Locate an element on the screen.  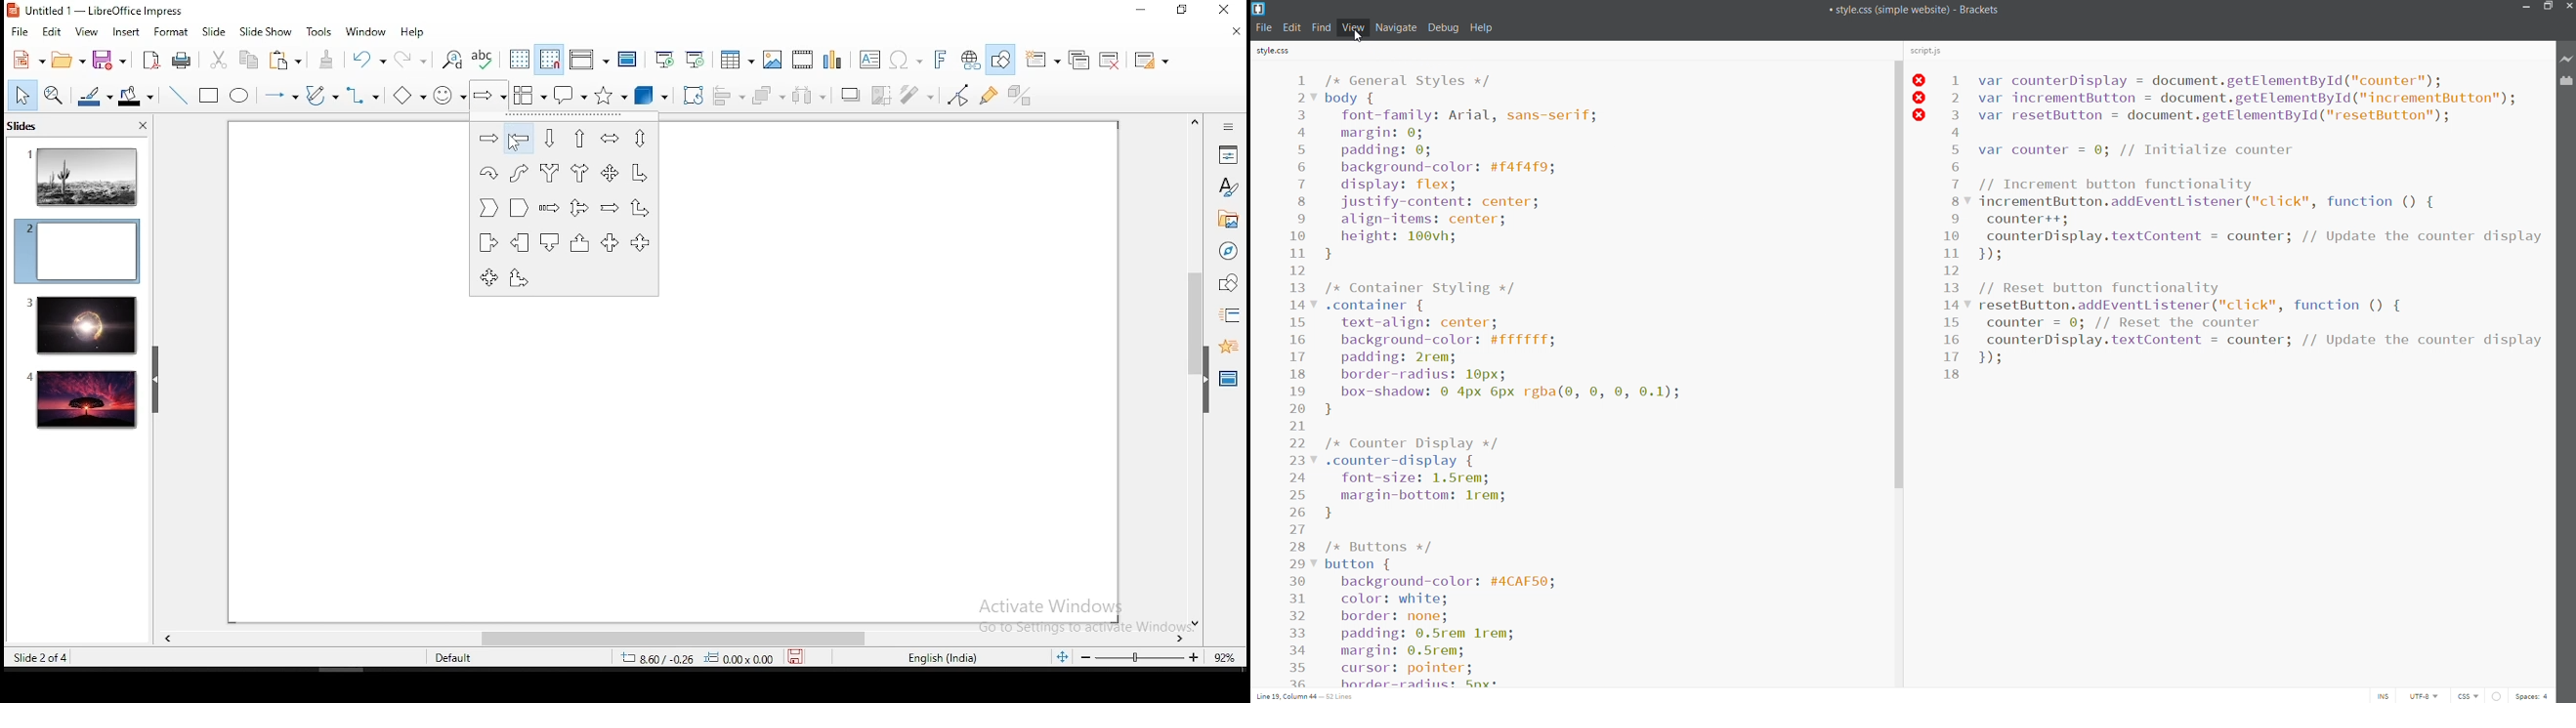
redo is located at coordinates (415, 59).